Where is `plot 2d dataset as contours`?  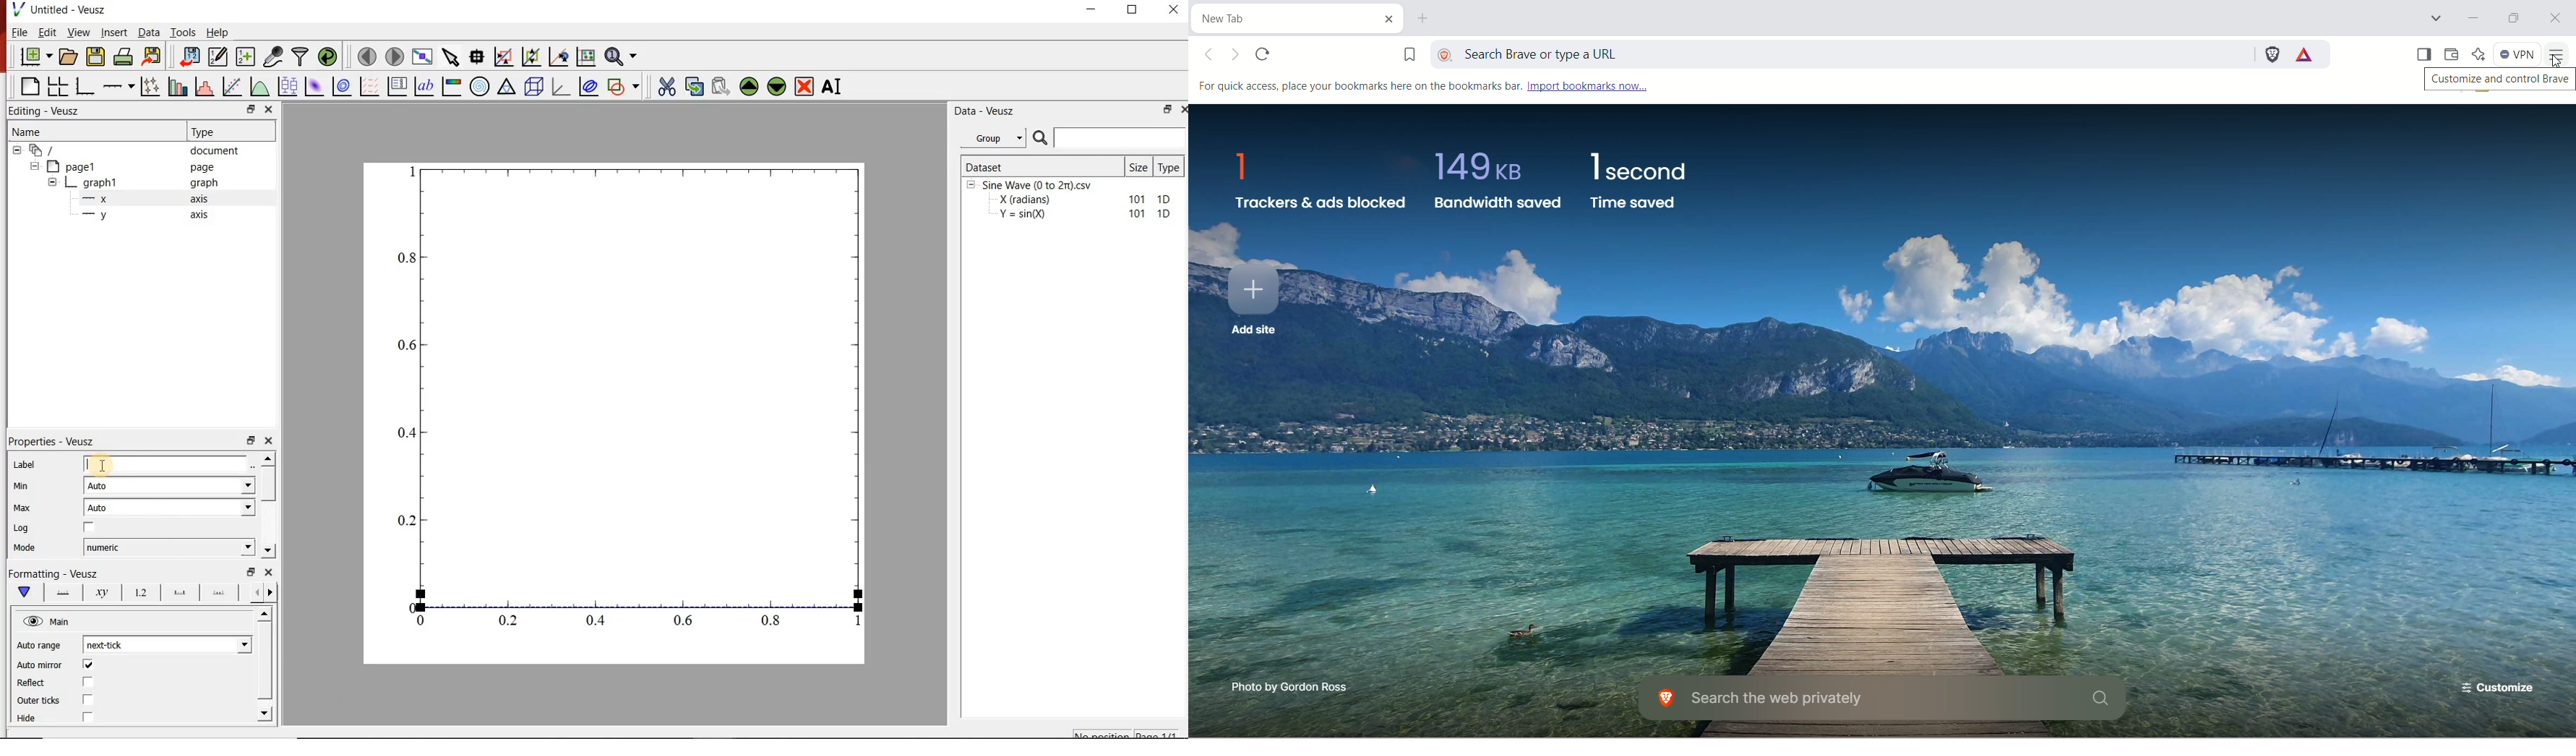 plot 2d dataset as contours is located at coordinates (342, 86).